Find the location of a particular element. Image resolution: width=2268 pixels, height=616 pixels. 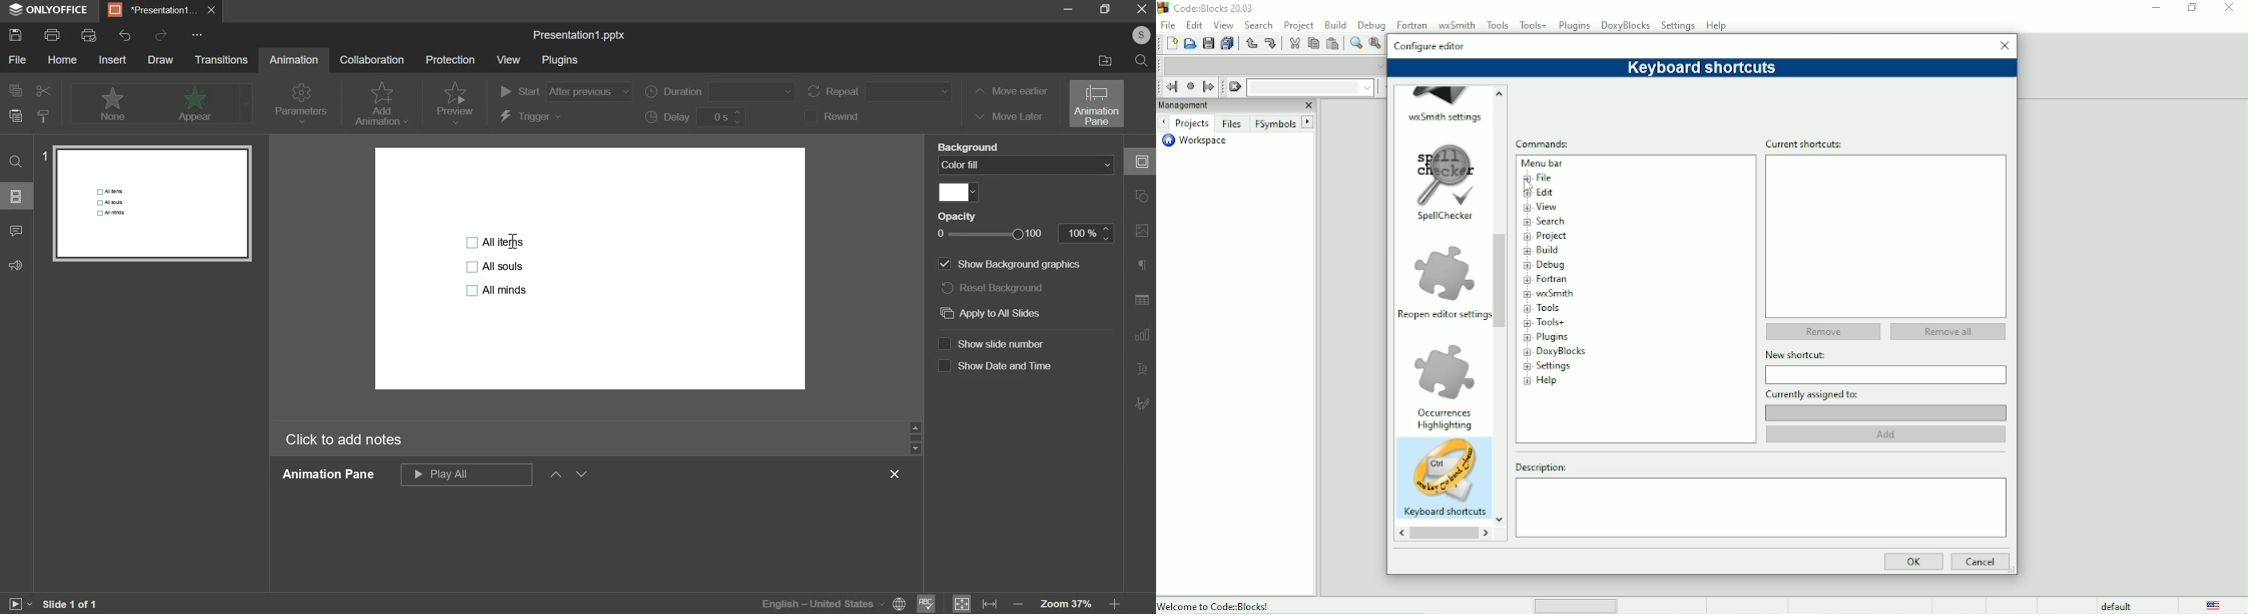

preview is located at coordinates (454, 102).